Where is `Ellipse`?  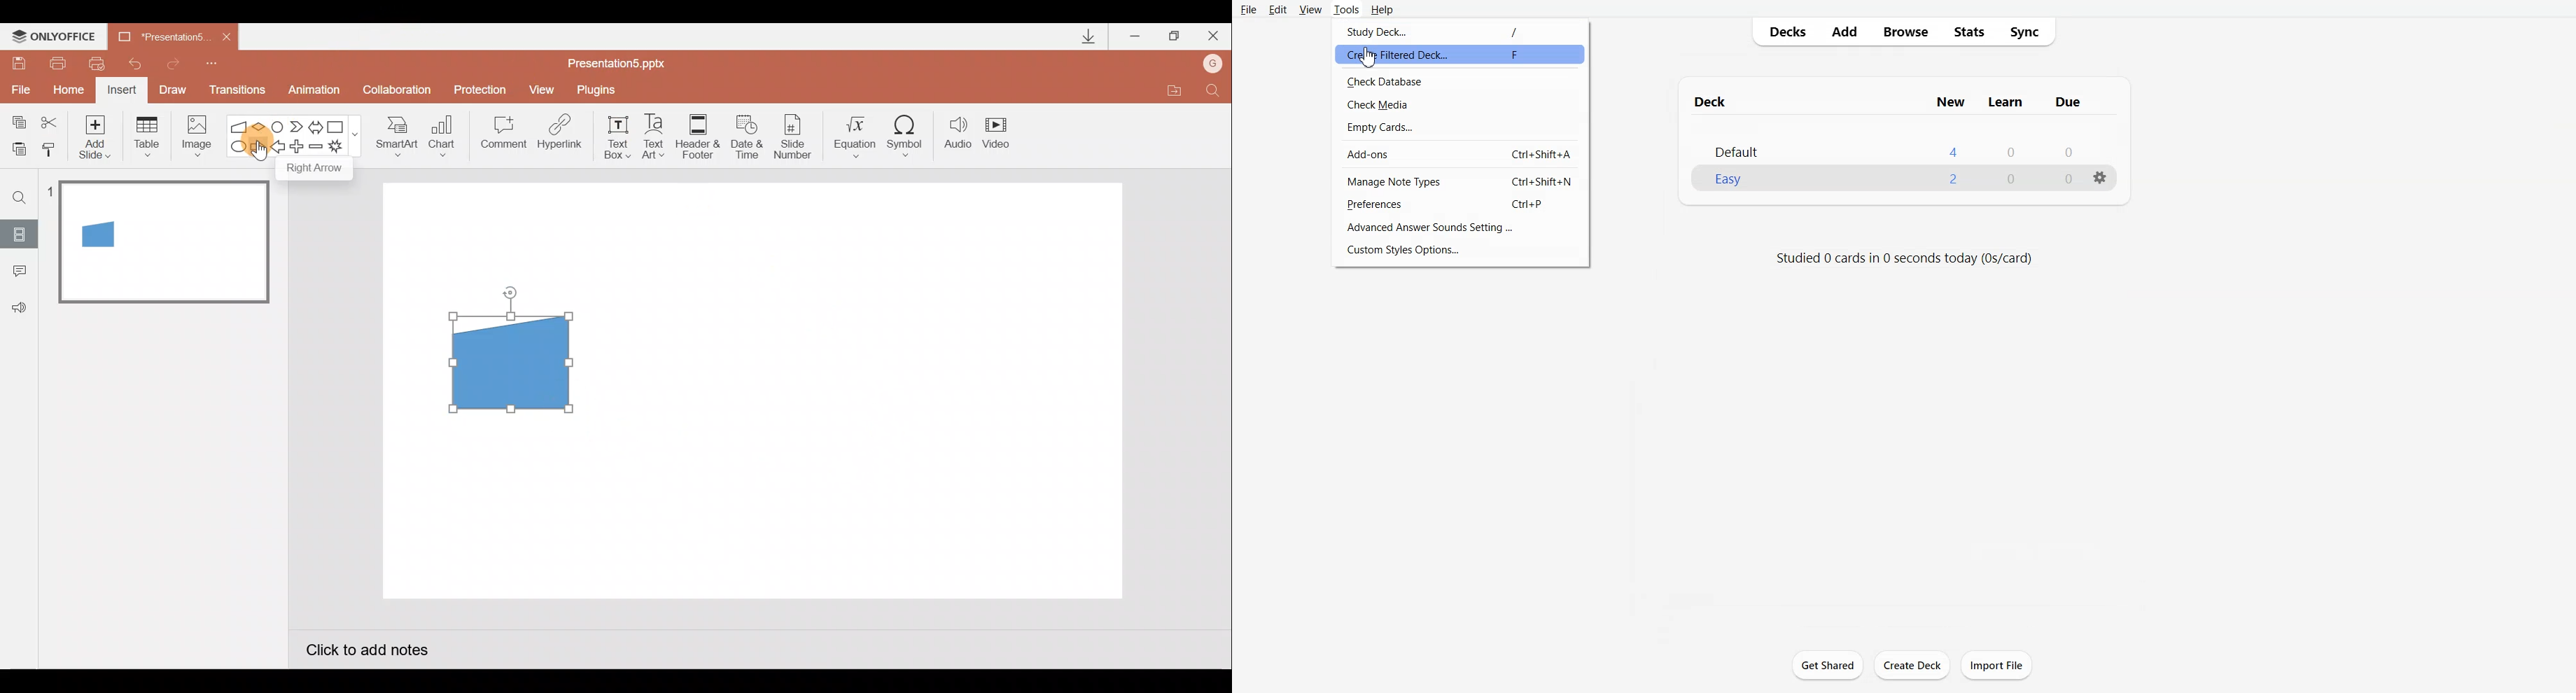
Ellipse is located at coordinates (235, 147).